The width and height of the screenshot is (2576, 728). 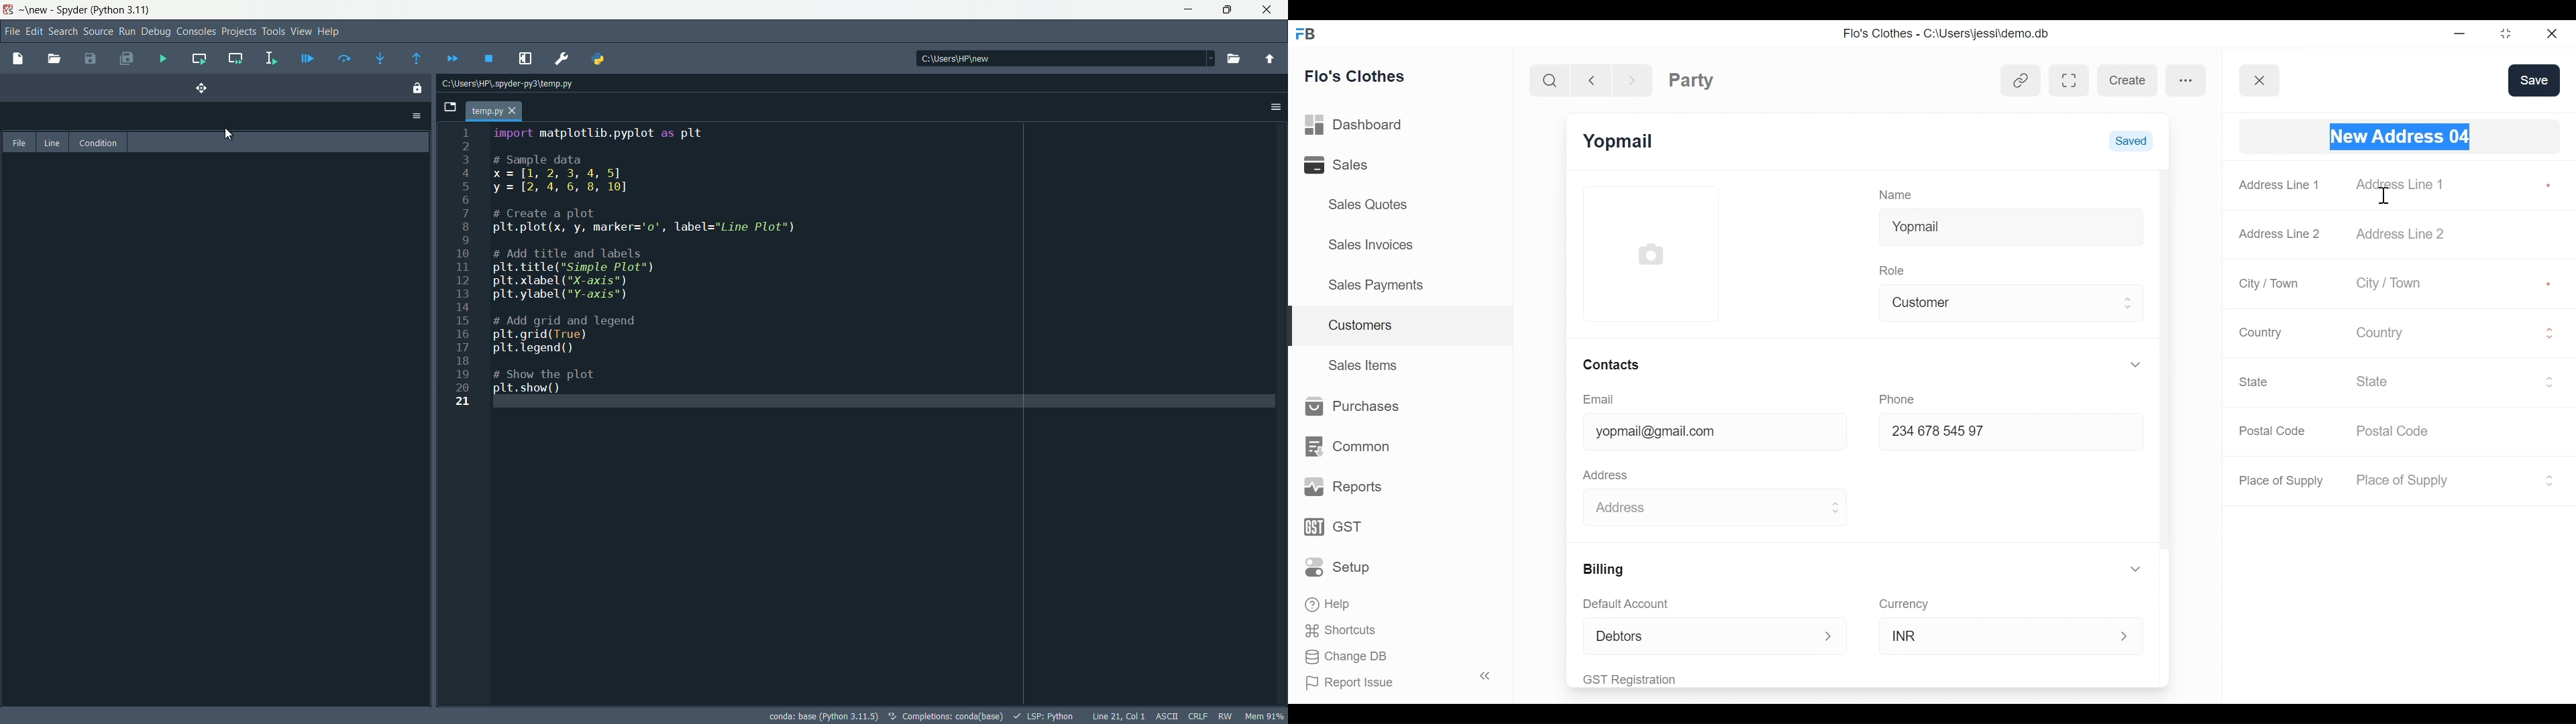 I want to click on Navigate Forward, so click(x=1632, y=78).